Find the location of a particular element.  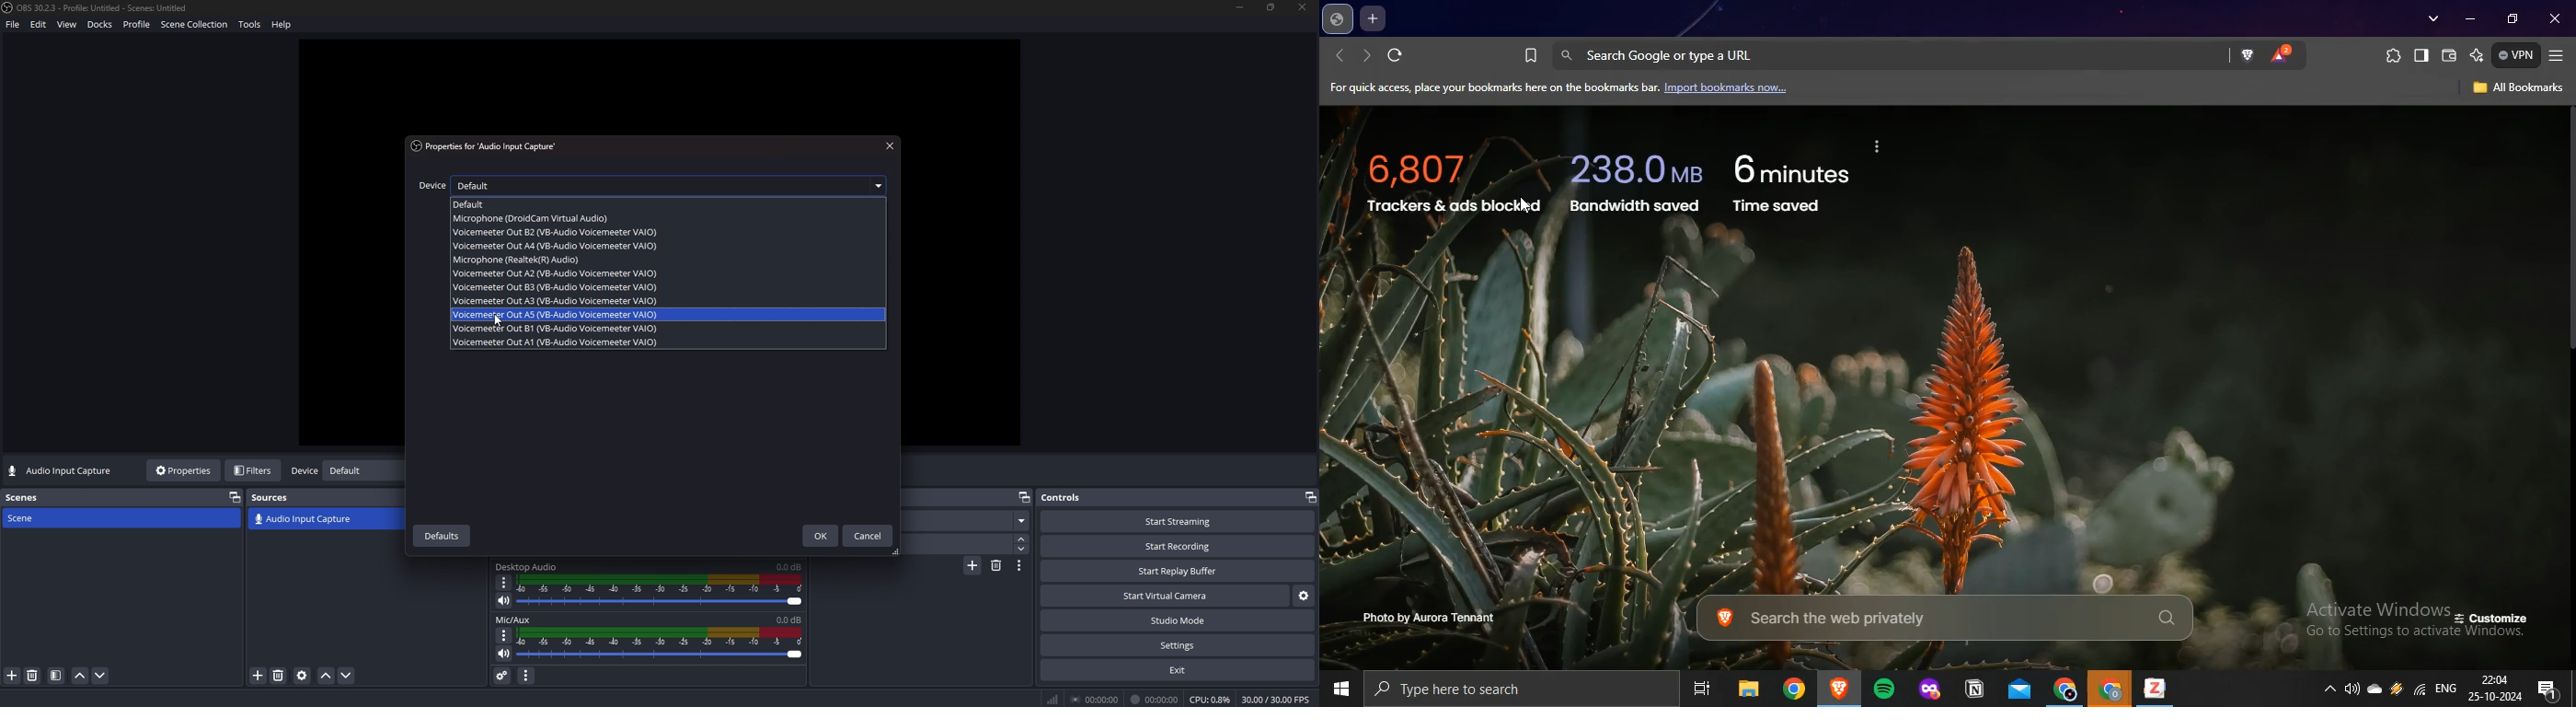

resize is located at coordinates (1273, 6).